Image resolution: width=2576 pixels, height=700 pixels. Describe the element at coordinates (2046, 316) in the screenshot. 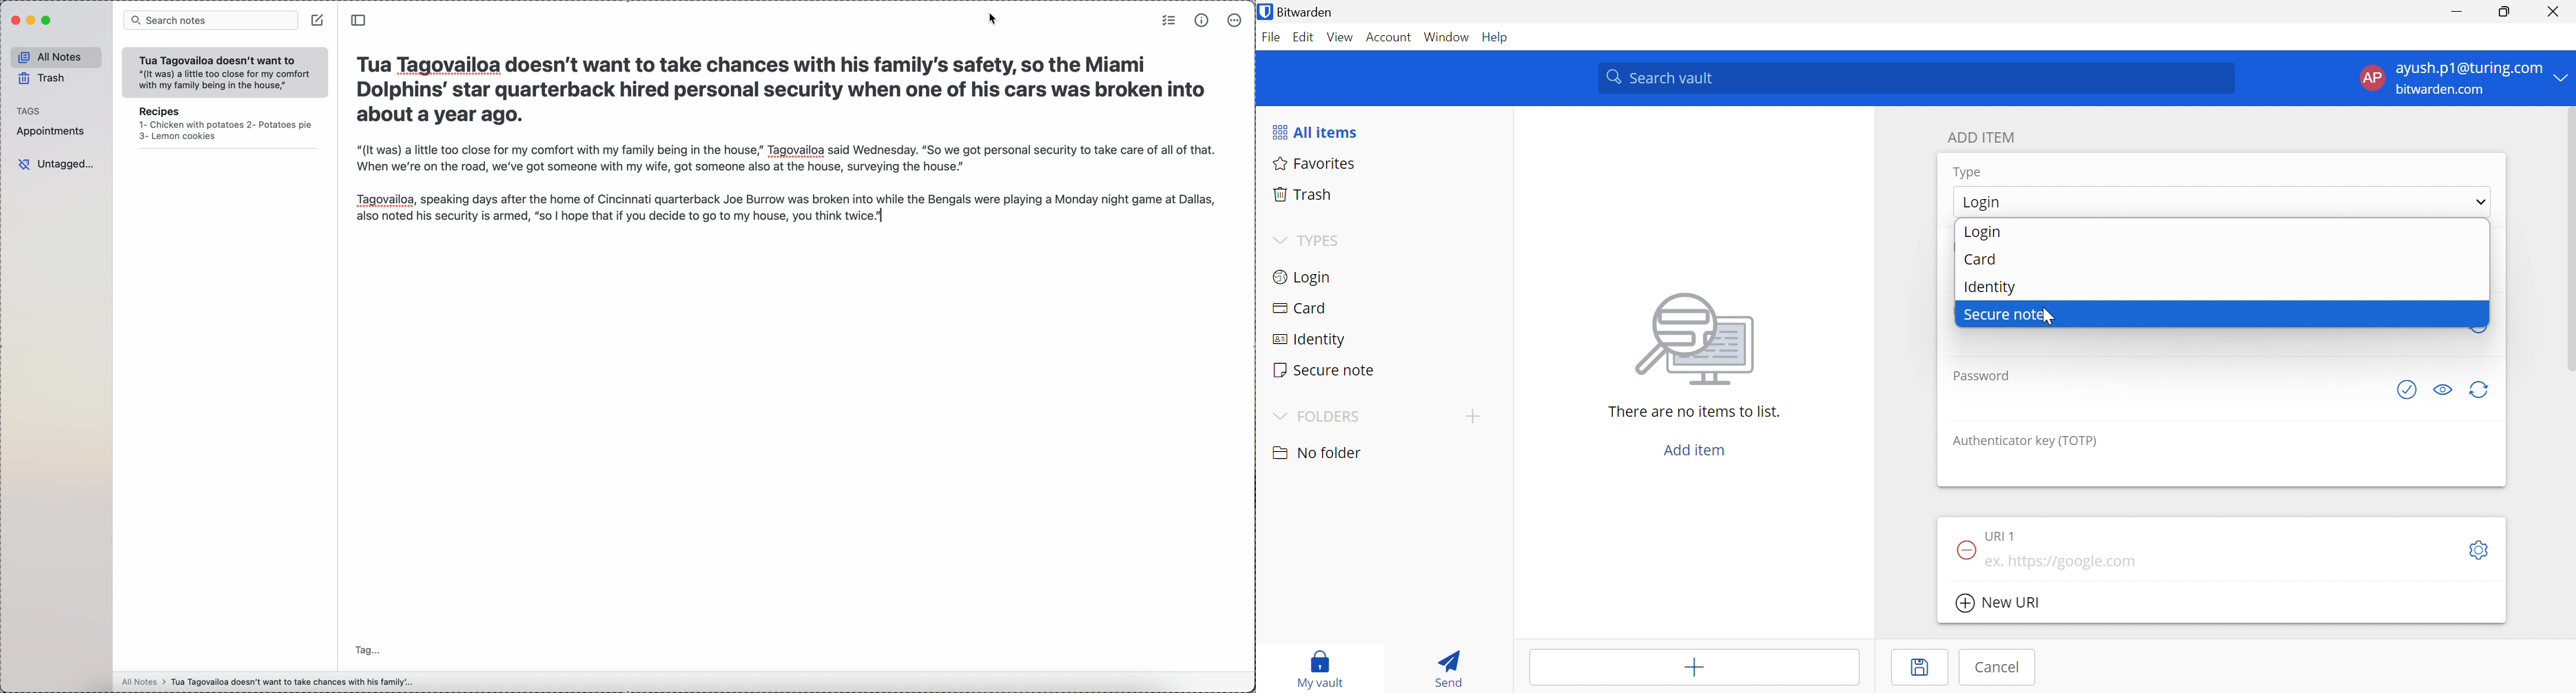

I see `Cursor` at that location.